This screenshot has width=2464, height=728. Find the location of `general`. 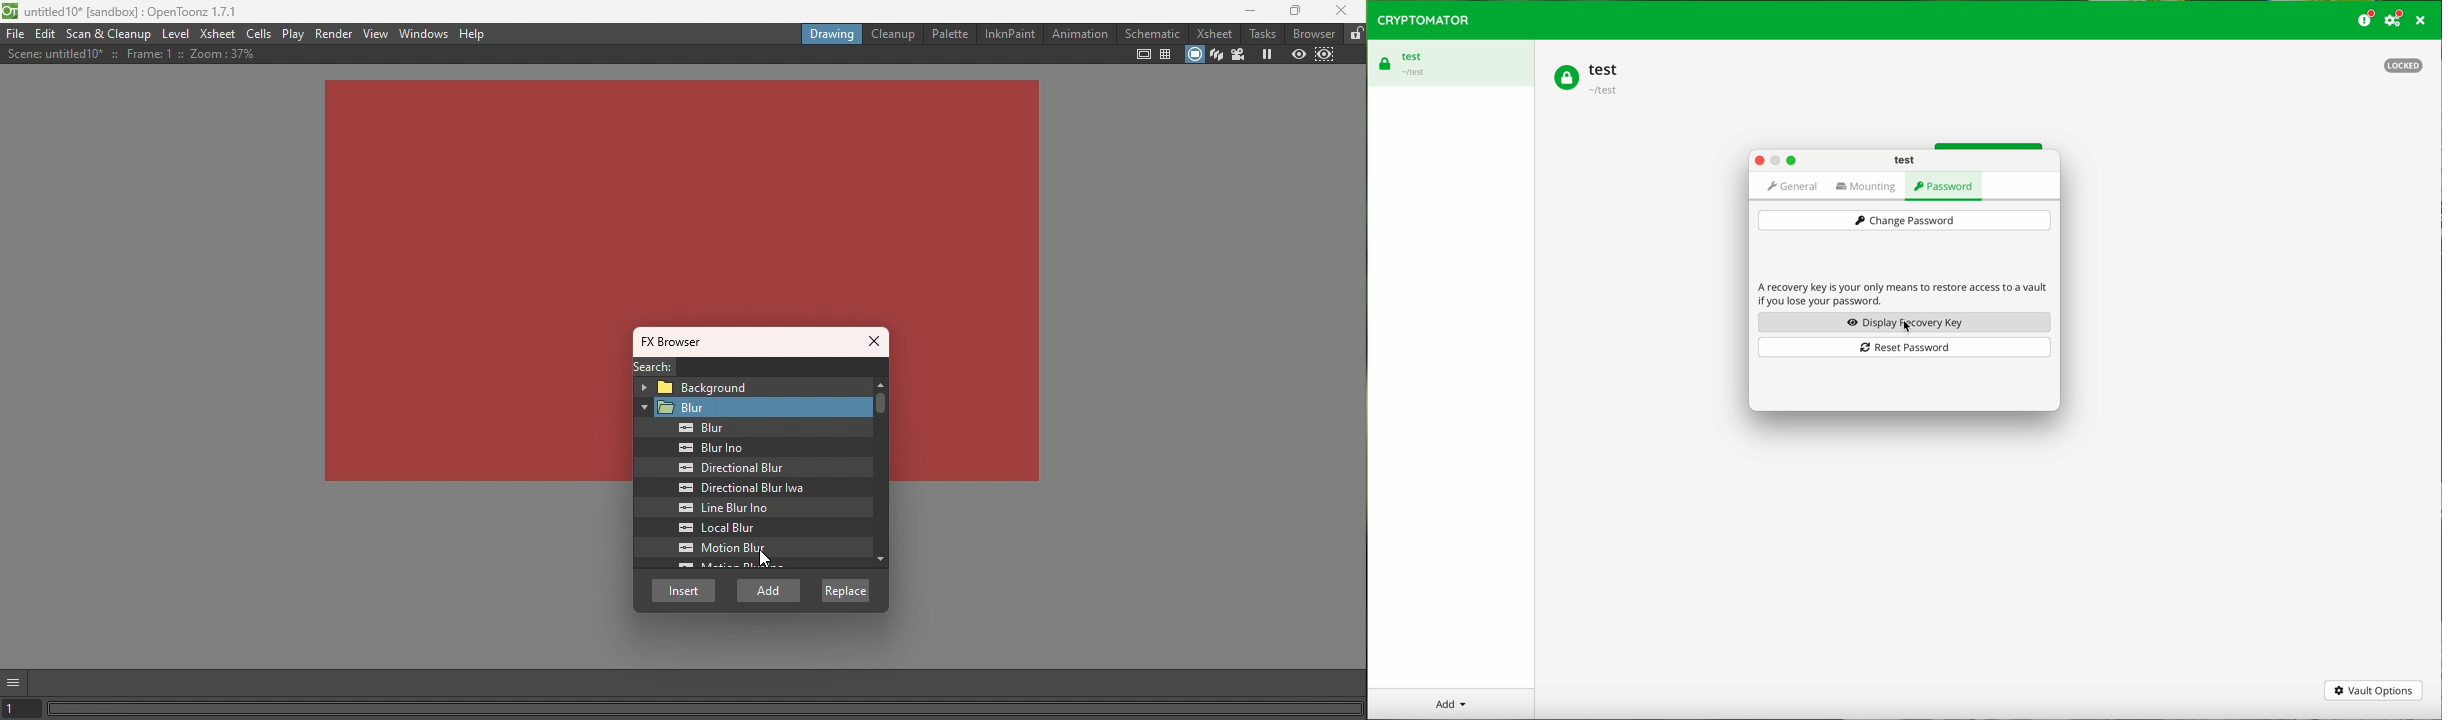

general is located at coordinates (1794, 186).